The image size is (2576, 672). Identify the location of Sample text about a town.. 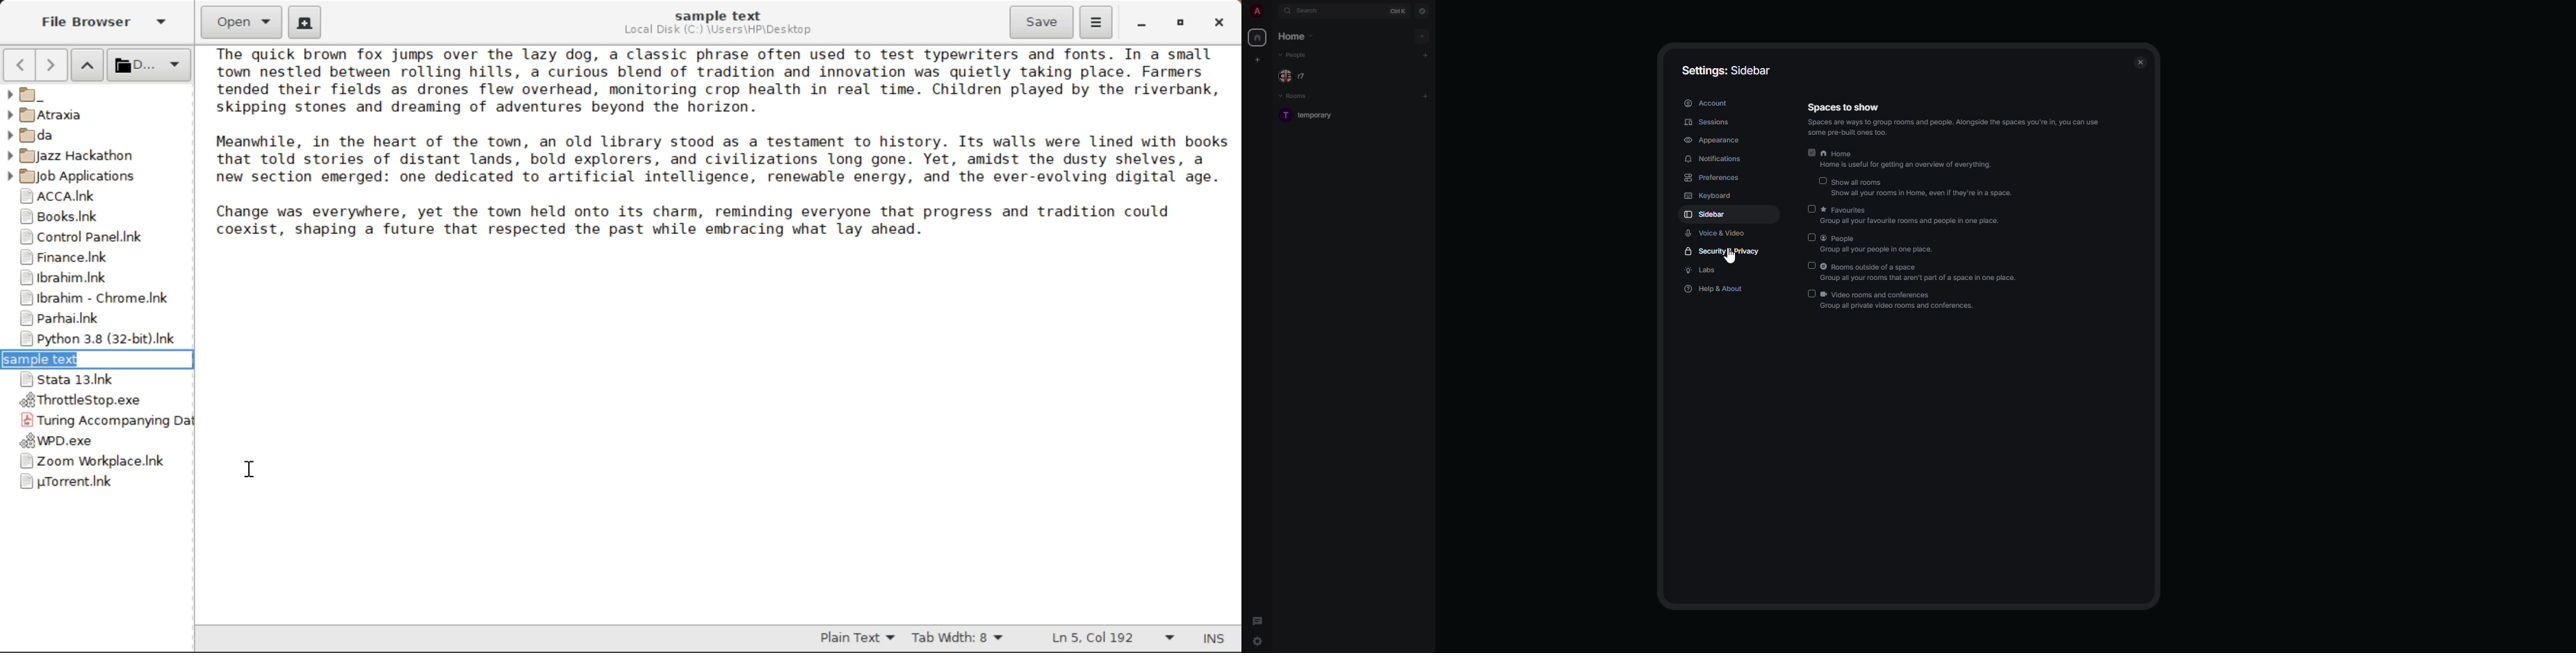
(723, 165).